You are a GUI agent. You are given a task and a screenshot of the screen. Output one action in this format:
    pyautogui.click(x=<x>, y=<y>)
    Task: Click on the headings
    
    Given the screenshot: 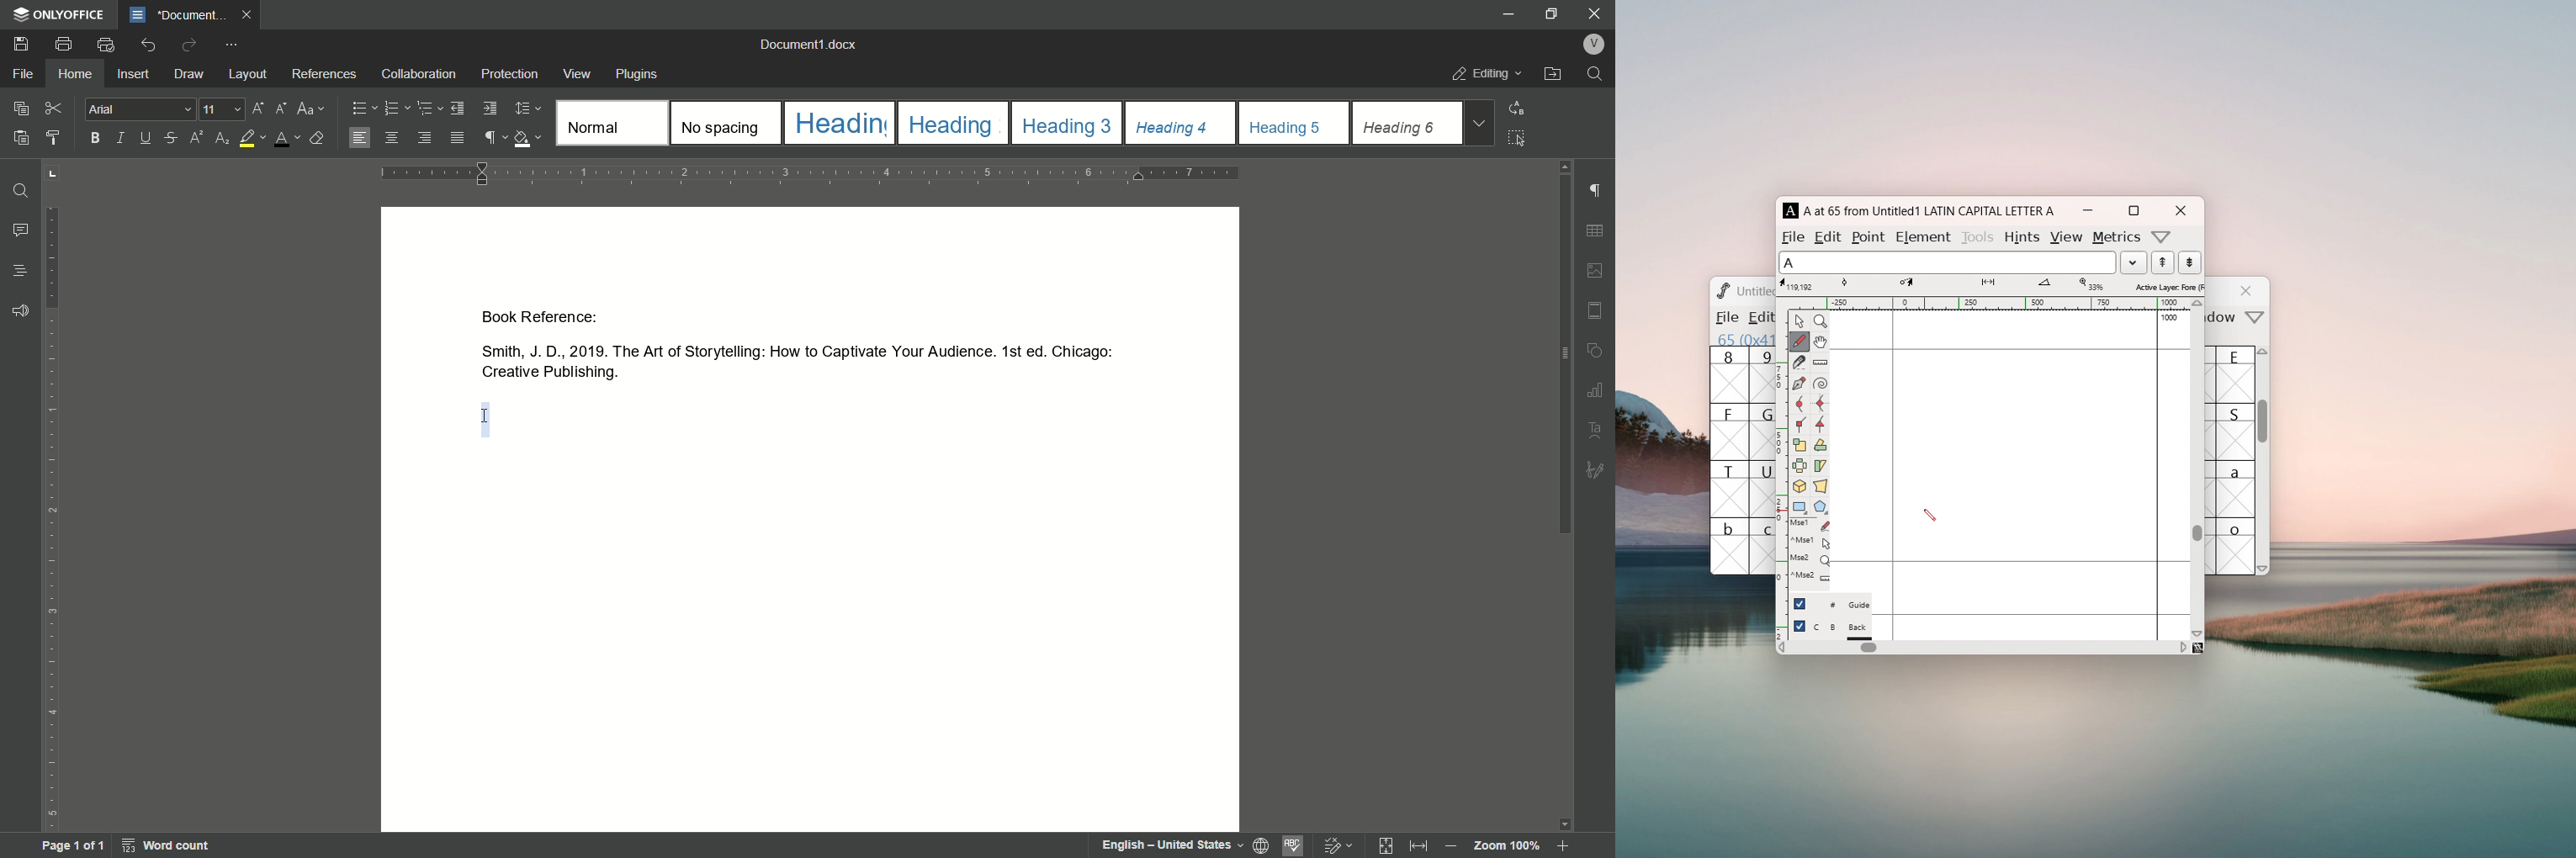 What is the action you would take?
    pyautogui.click(x=1068, y=123)
    